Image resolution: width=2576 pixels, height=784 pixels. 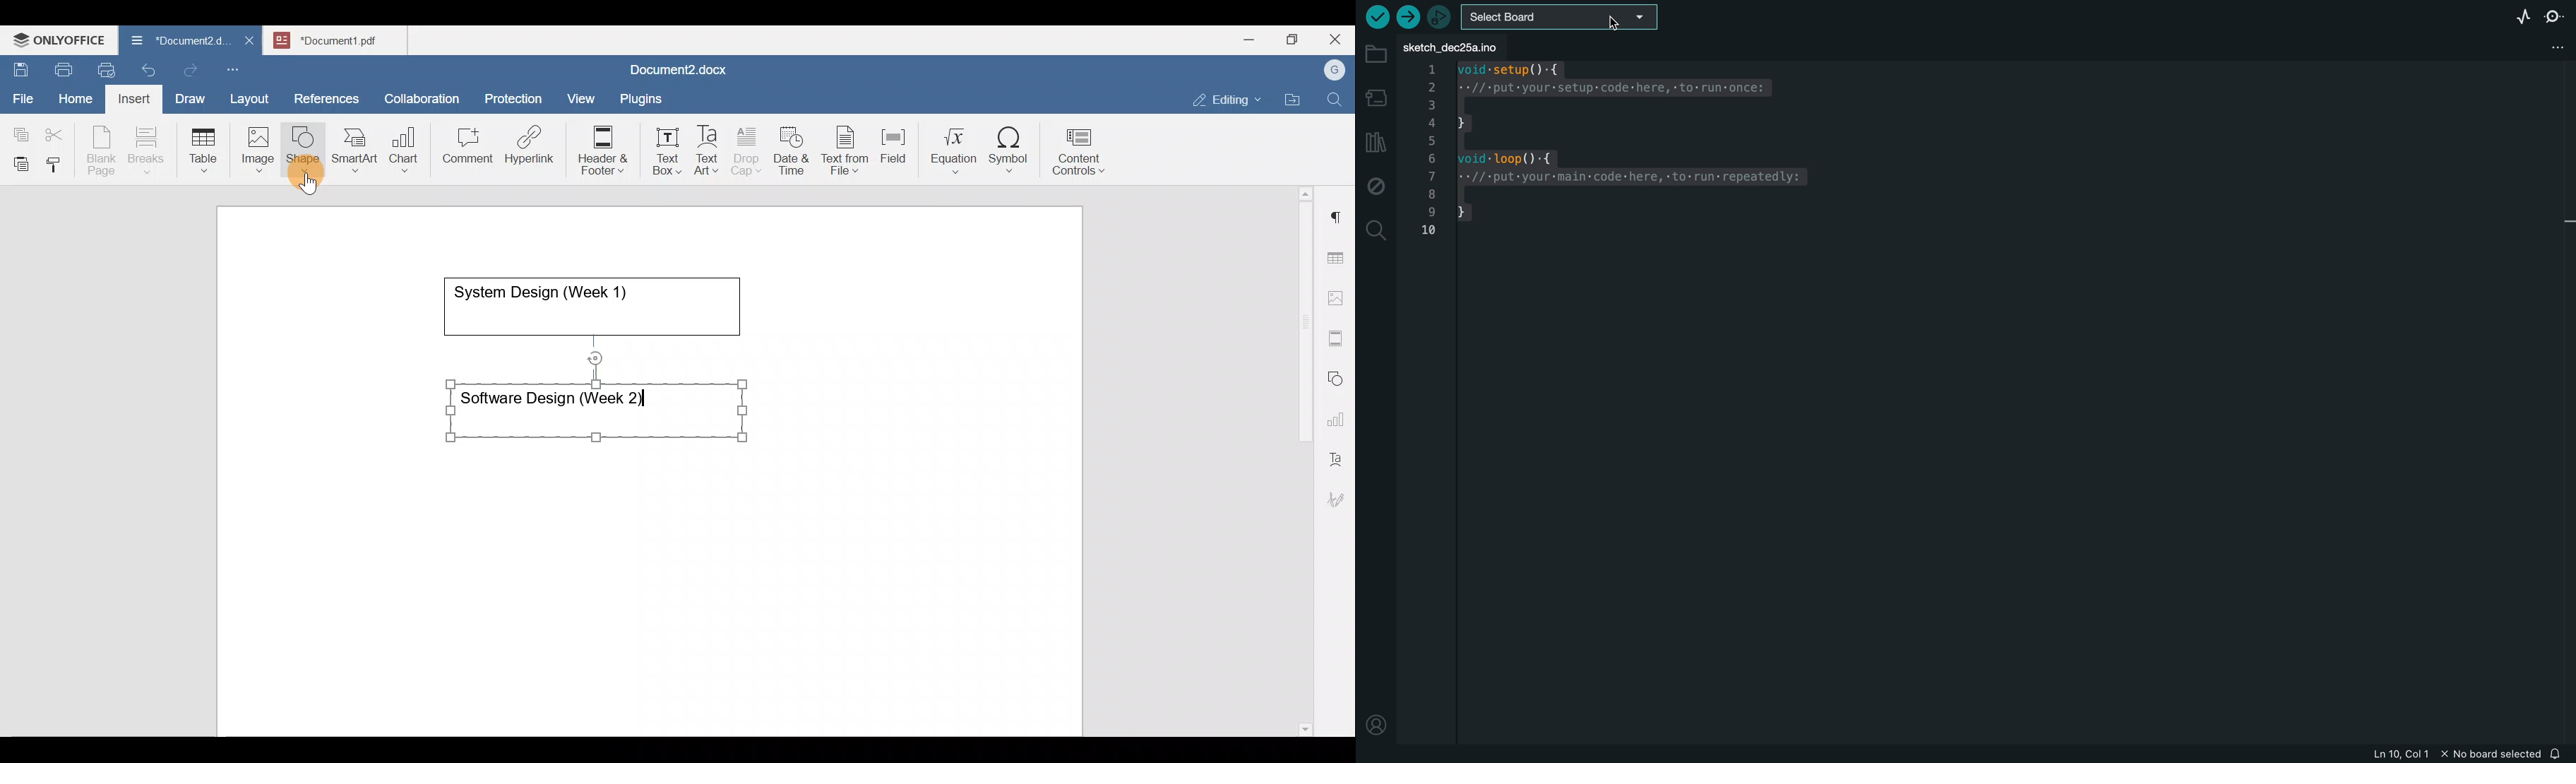 I want to click on Text Art settings, so click(x=1337, y=454).